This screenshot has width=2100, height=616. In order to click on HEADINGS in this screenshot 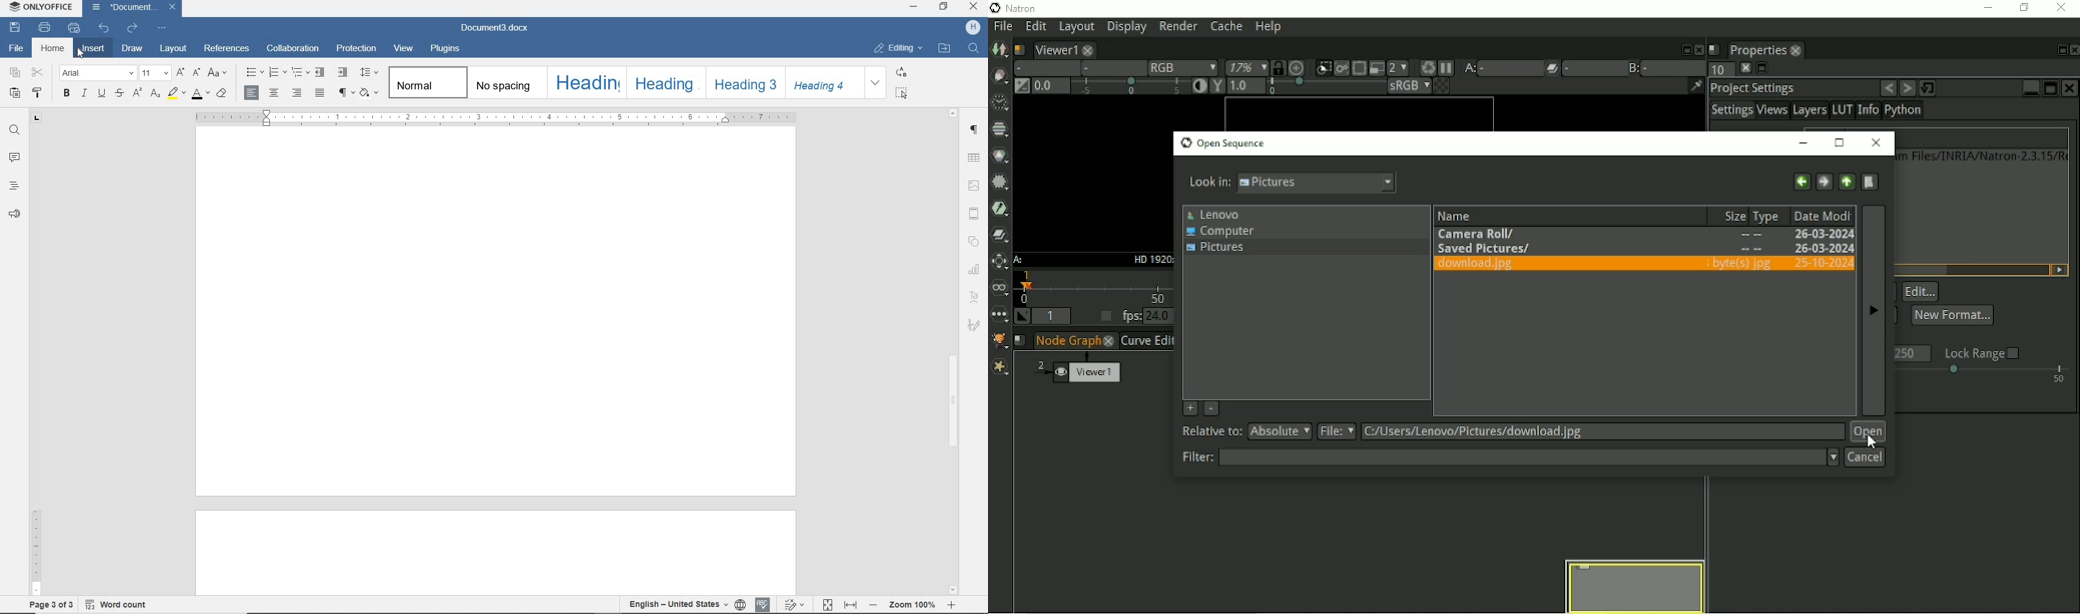, I will do `click(12, 187)`.